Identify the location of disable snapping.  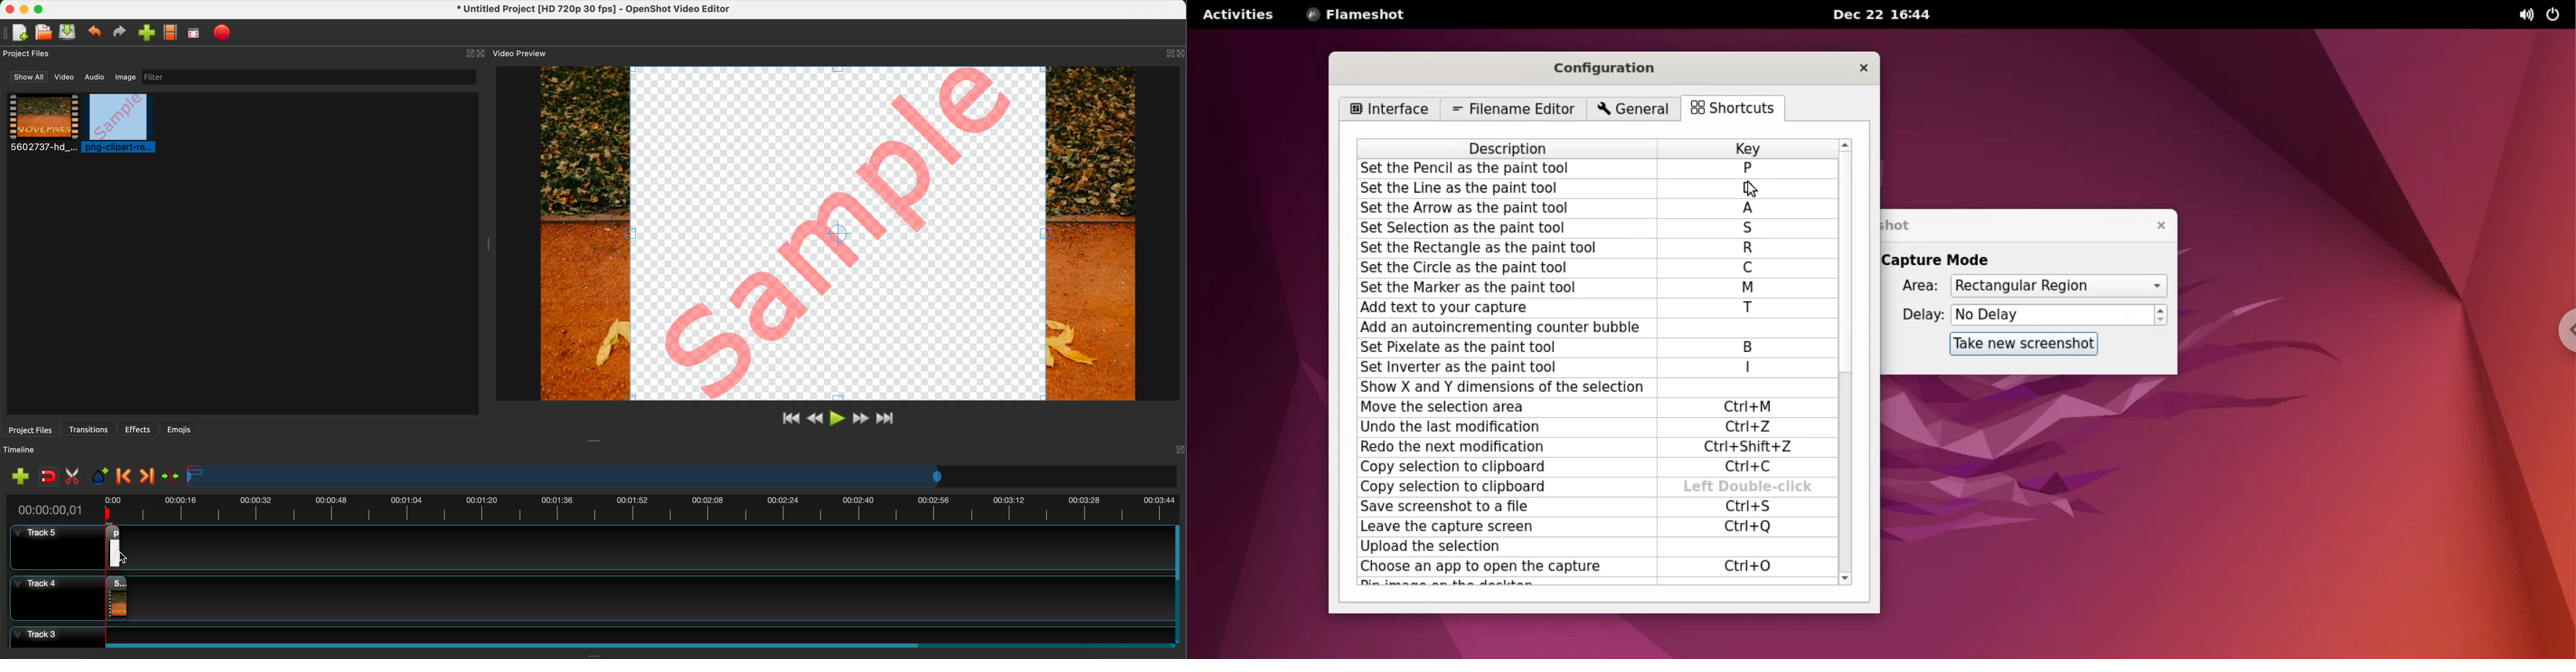
(49, 477).